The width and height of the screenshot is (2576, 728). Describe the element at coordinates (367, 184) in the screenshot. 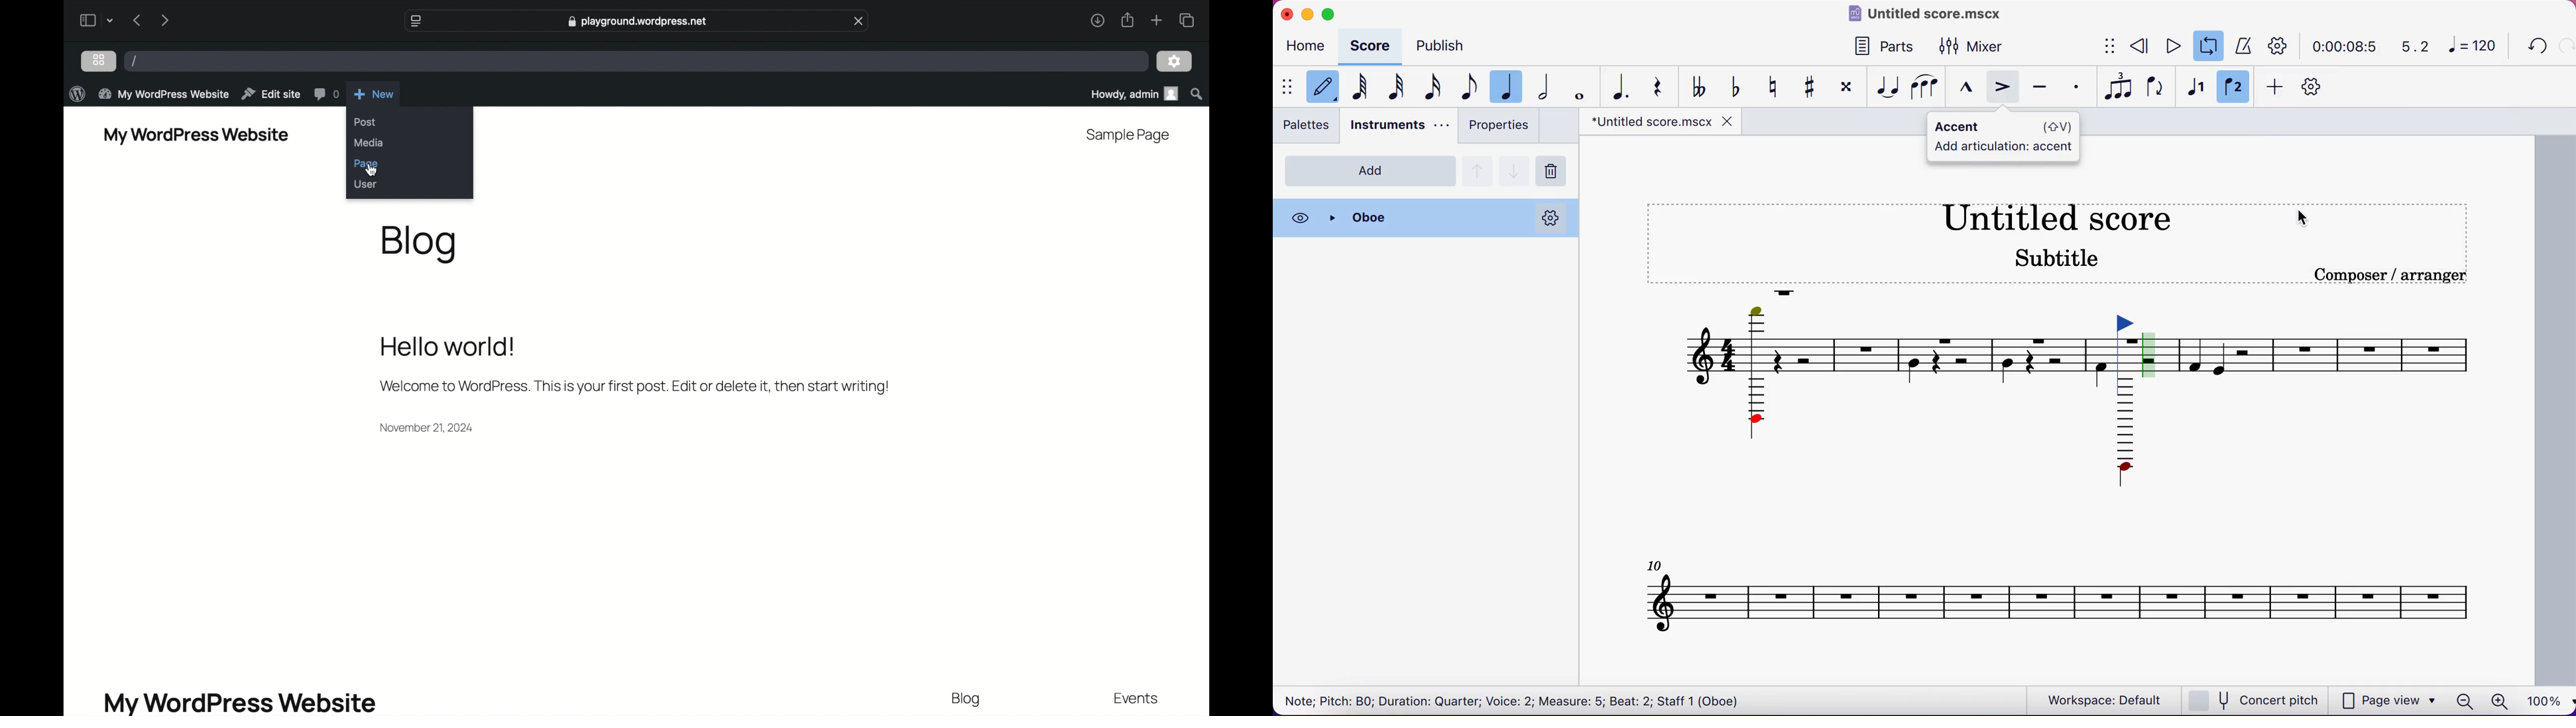

I see `user` at that location.